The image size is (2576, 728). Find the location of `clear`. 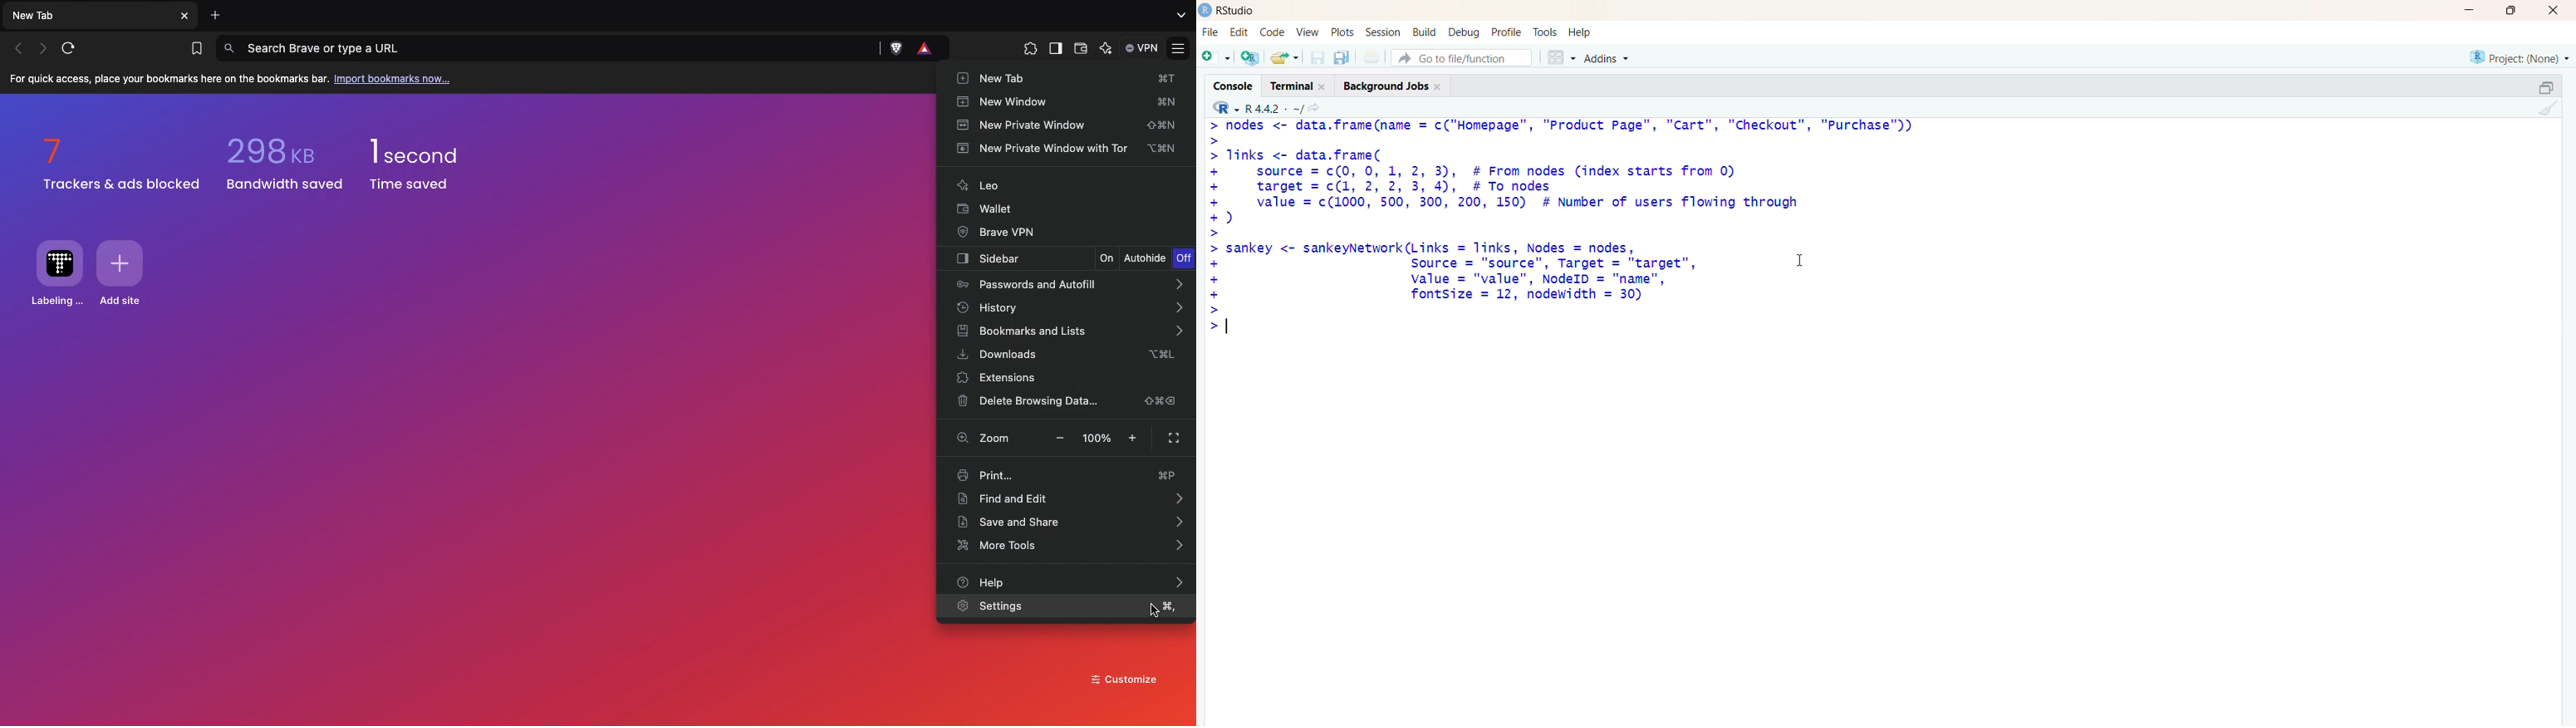

clear is located at coordinates (2553, 111).